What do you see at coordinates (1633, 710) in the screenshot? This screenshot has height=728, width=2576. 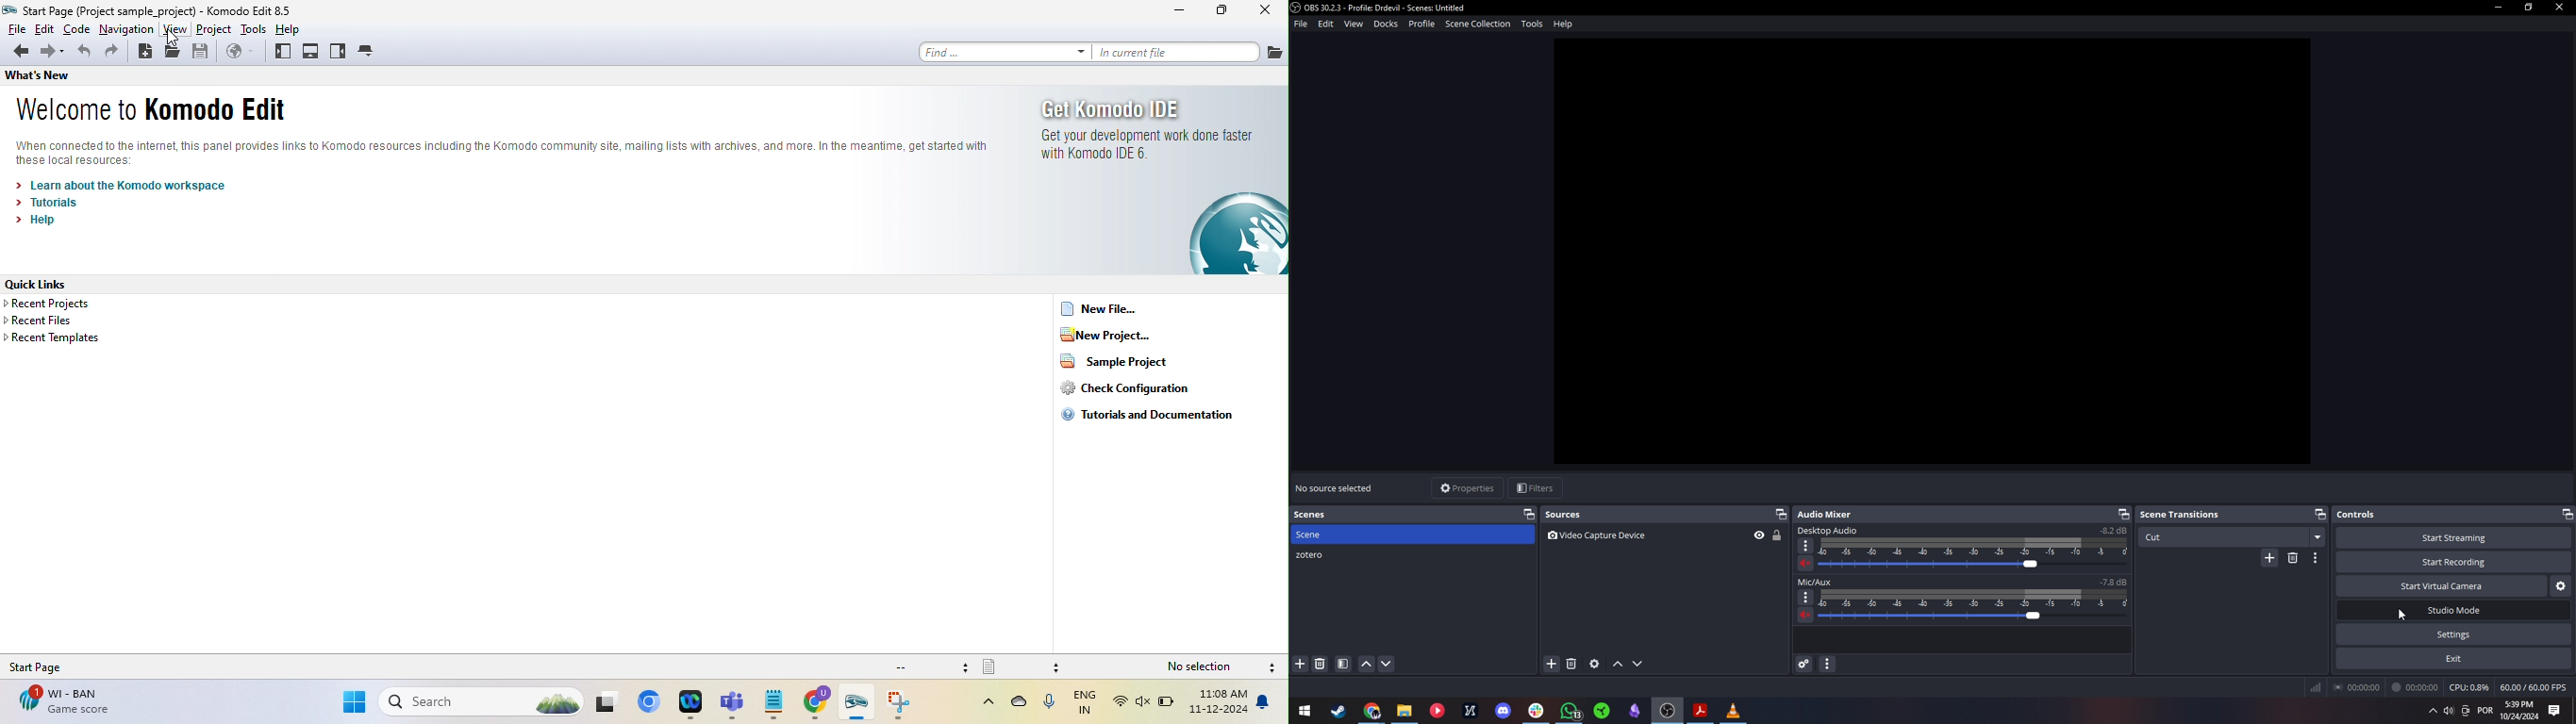 I see `Diamond` at bounding box center [1633, 710].